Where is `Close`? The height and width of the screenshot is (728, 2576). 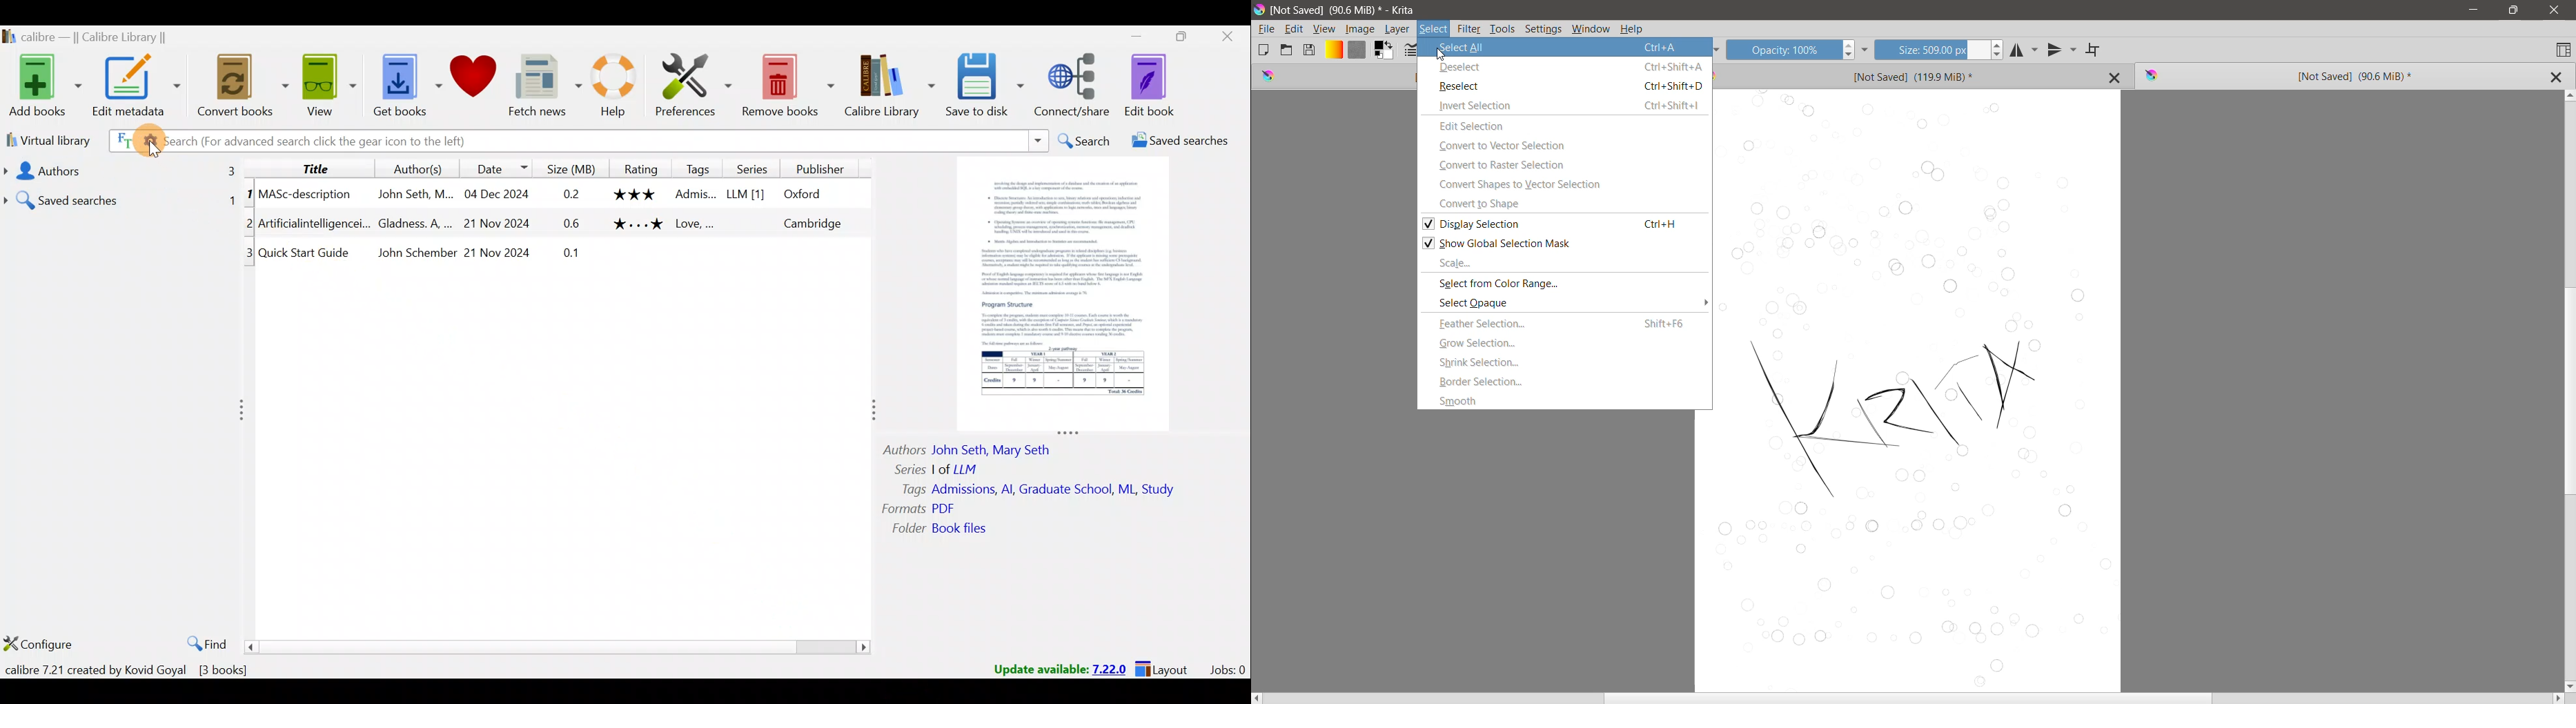
Close is located at coordinates (2555, 10).